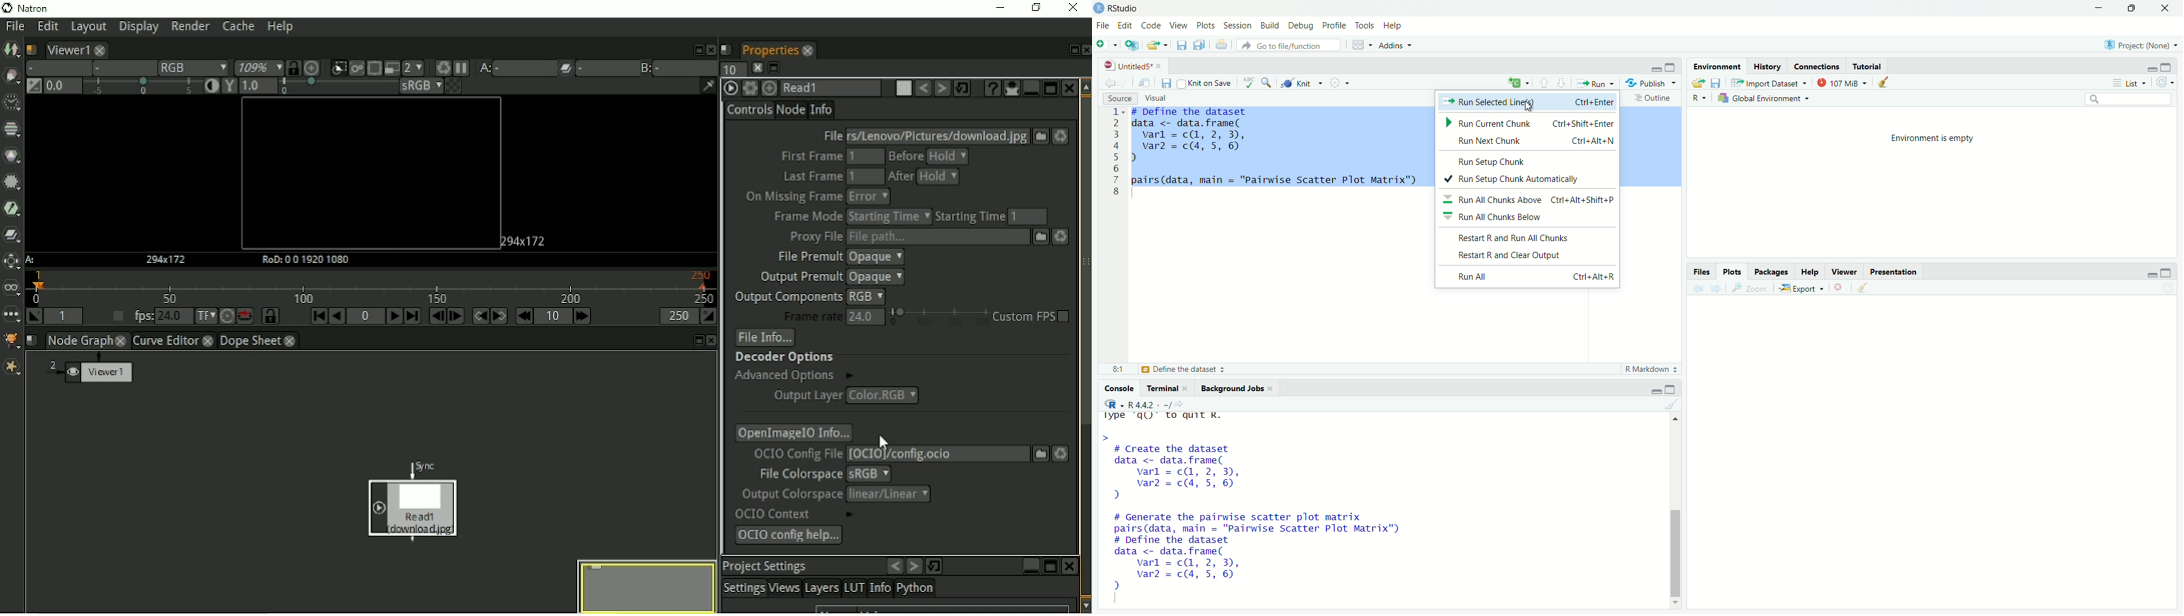 The image size is (2184, 616). What do you see at coordinates (1134, 66) in the screenshot?
I see `Untitled5*` at bounding box center [1134, 66].